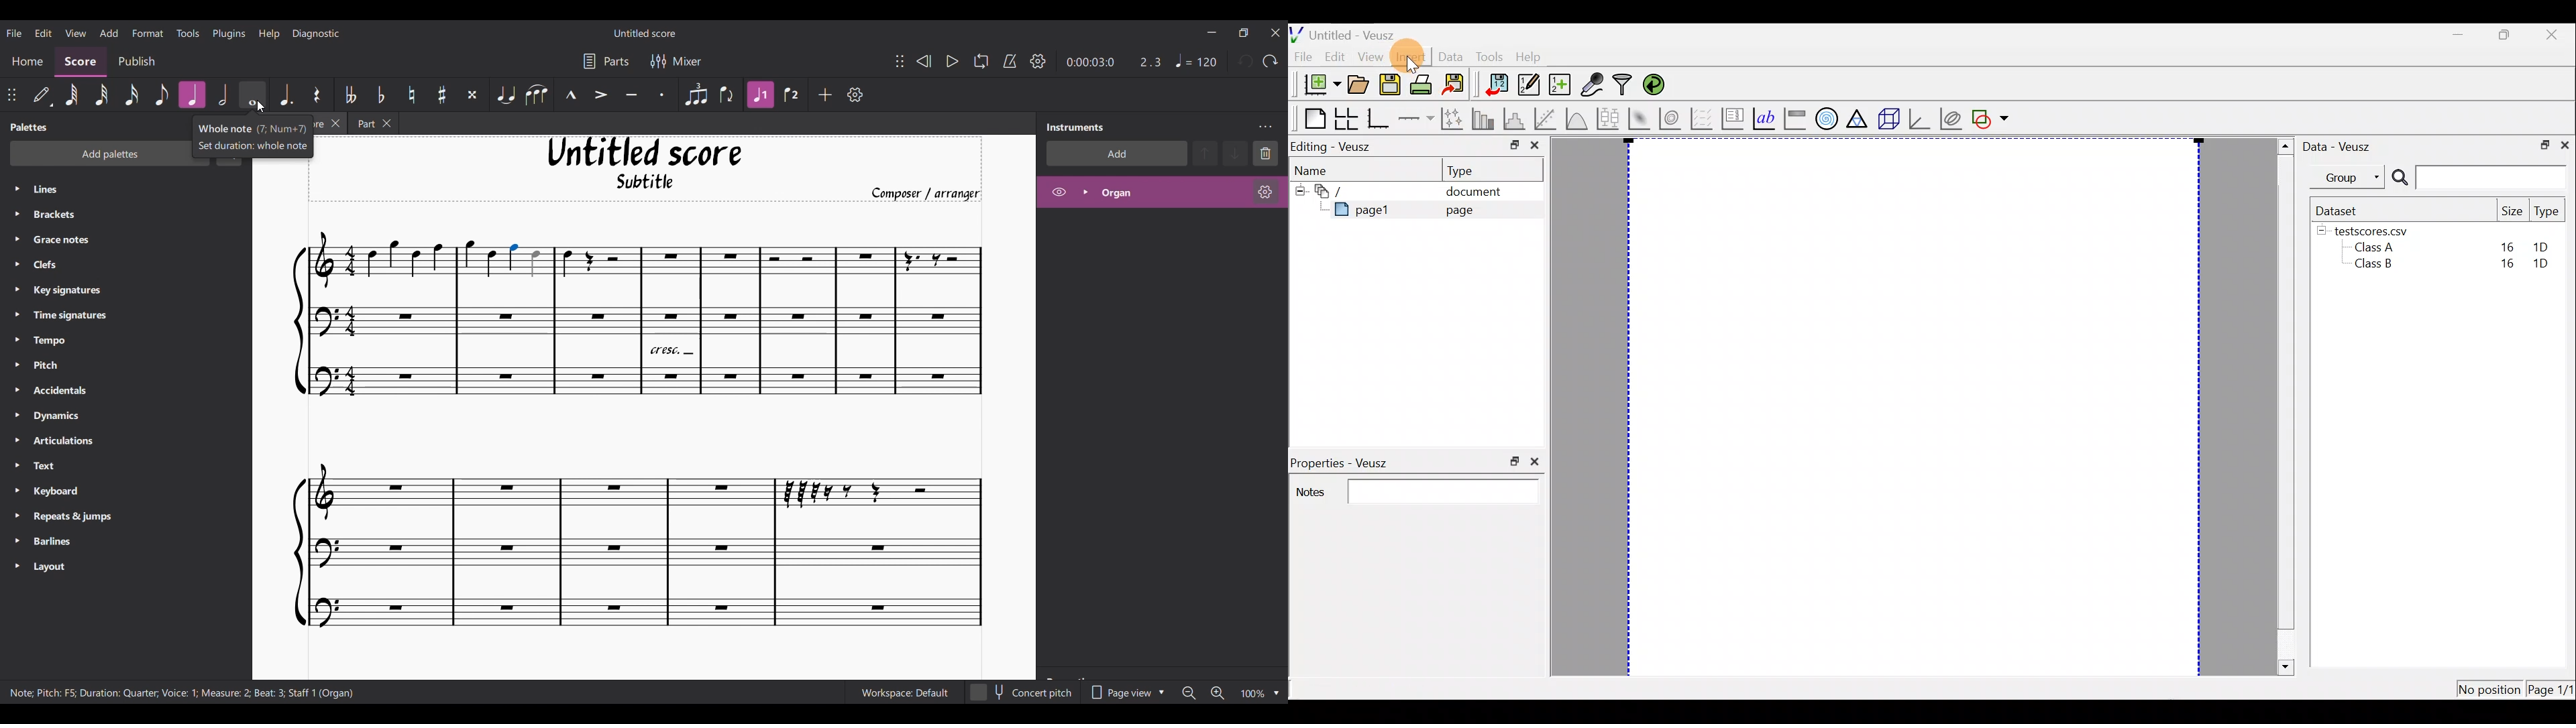  Describe the element at coordinates (1076, 127) in the screenshot. I see `Panel title` at that location.